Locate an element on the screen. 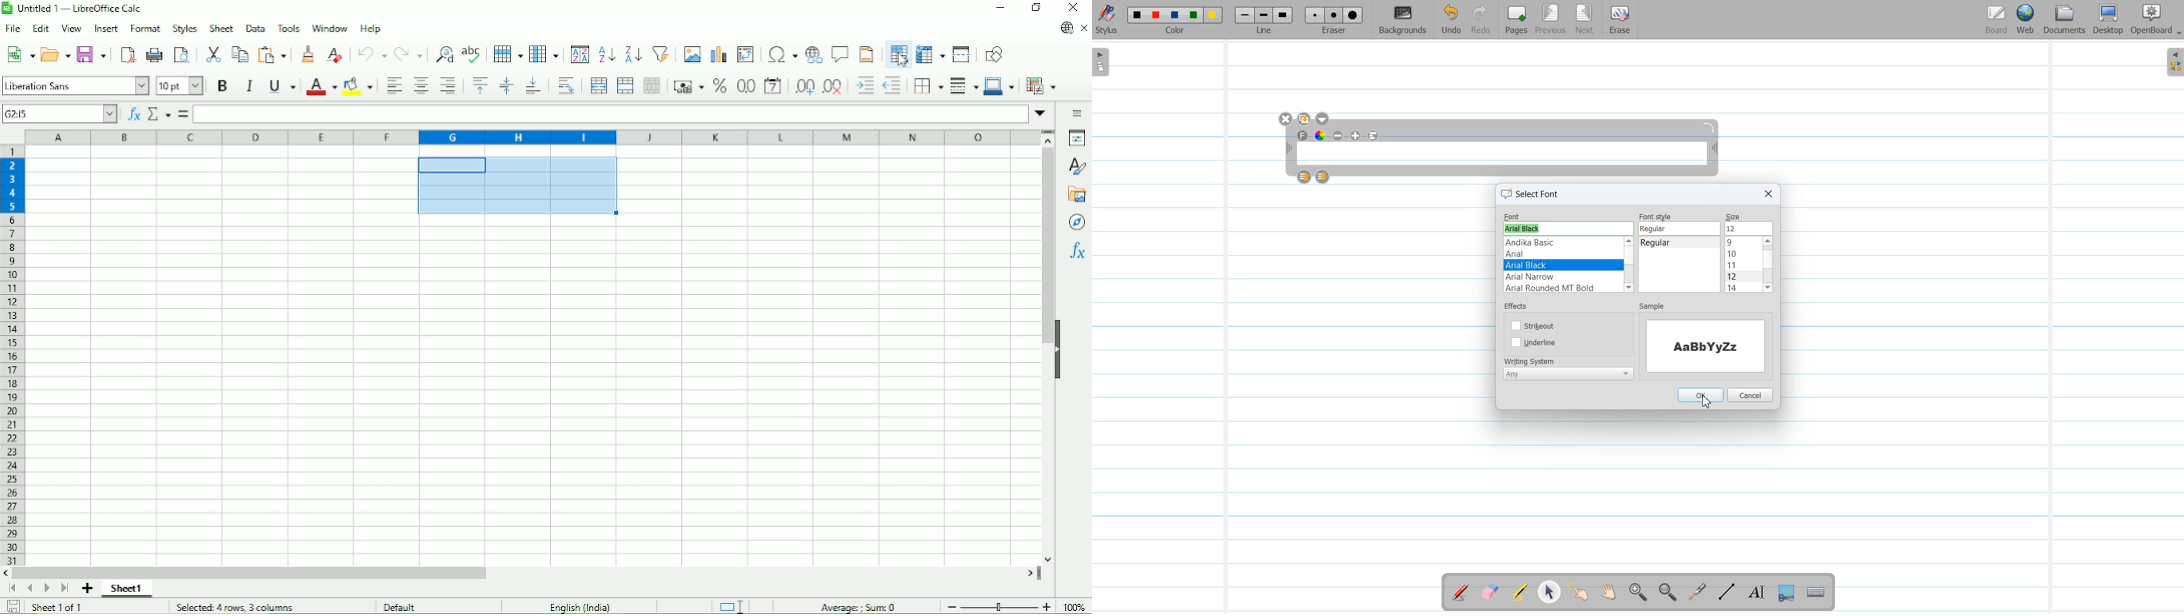  Default is located at coordinates (406, 605).